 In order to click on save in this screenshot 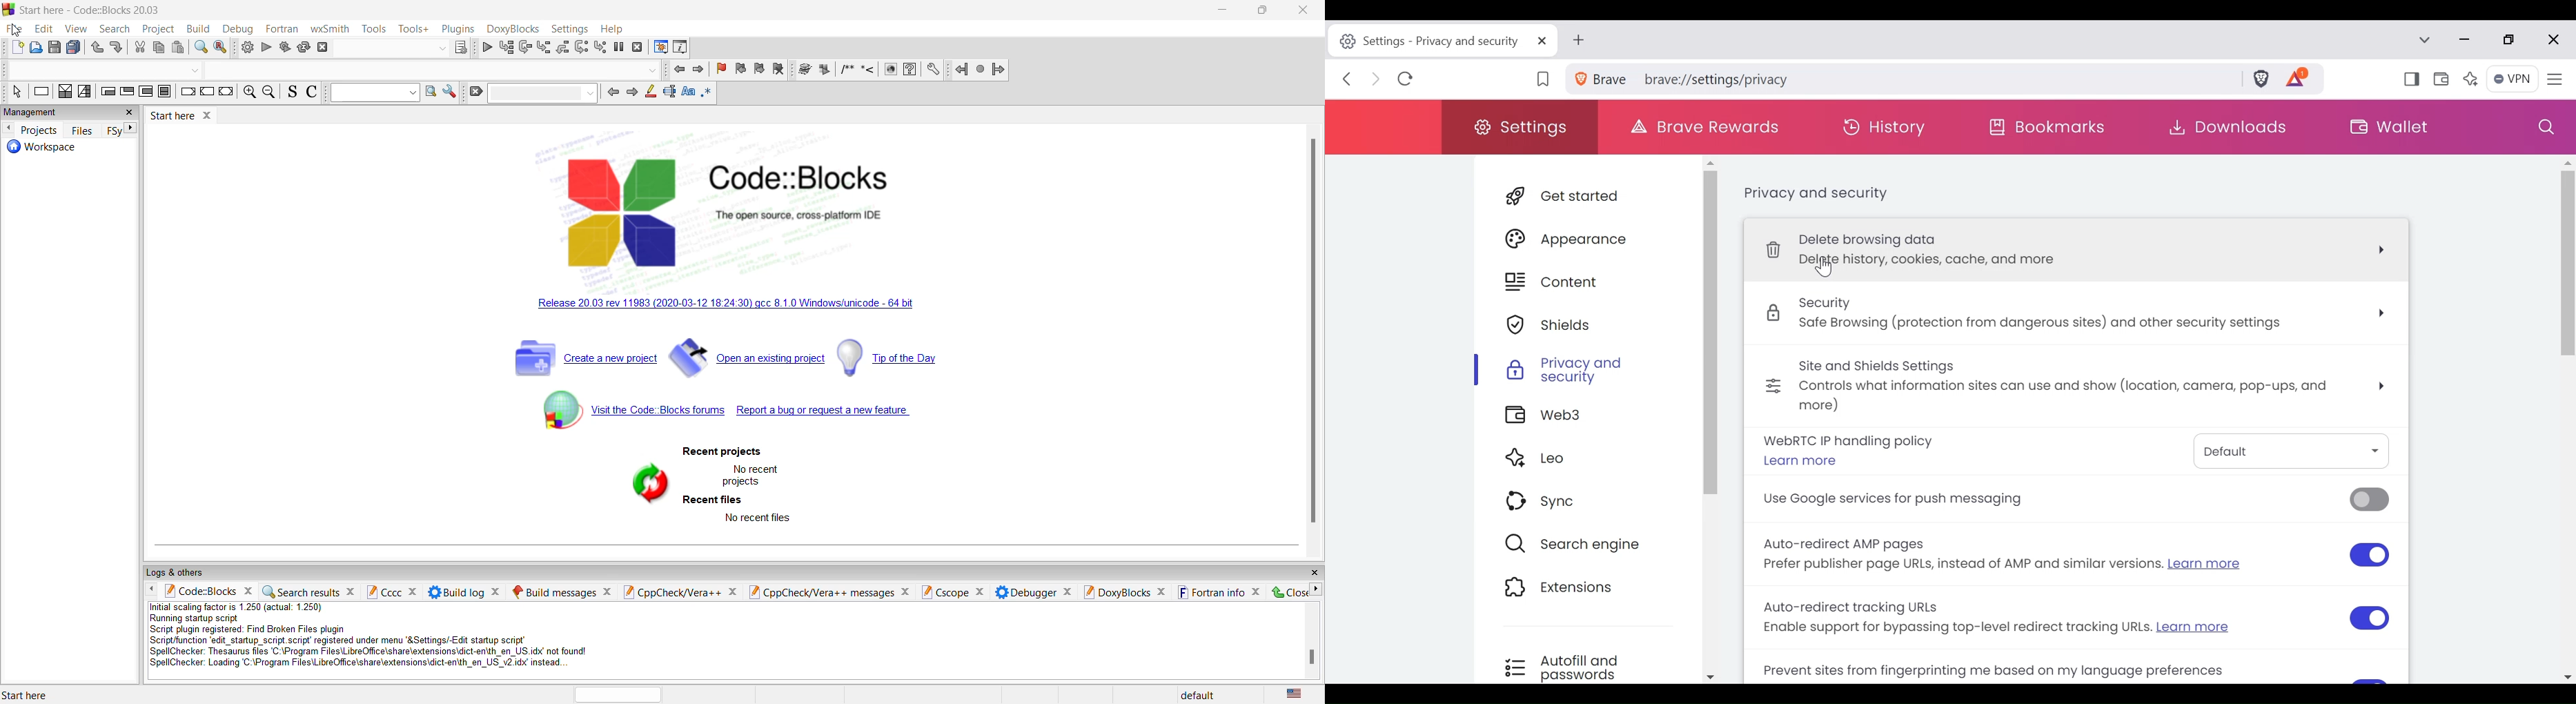, I will do `click(55, 47)`.